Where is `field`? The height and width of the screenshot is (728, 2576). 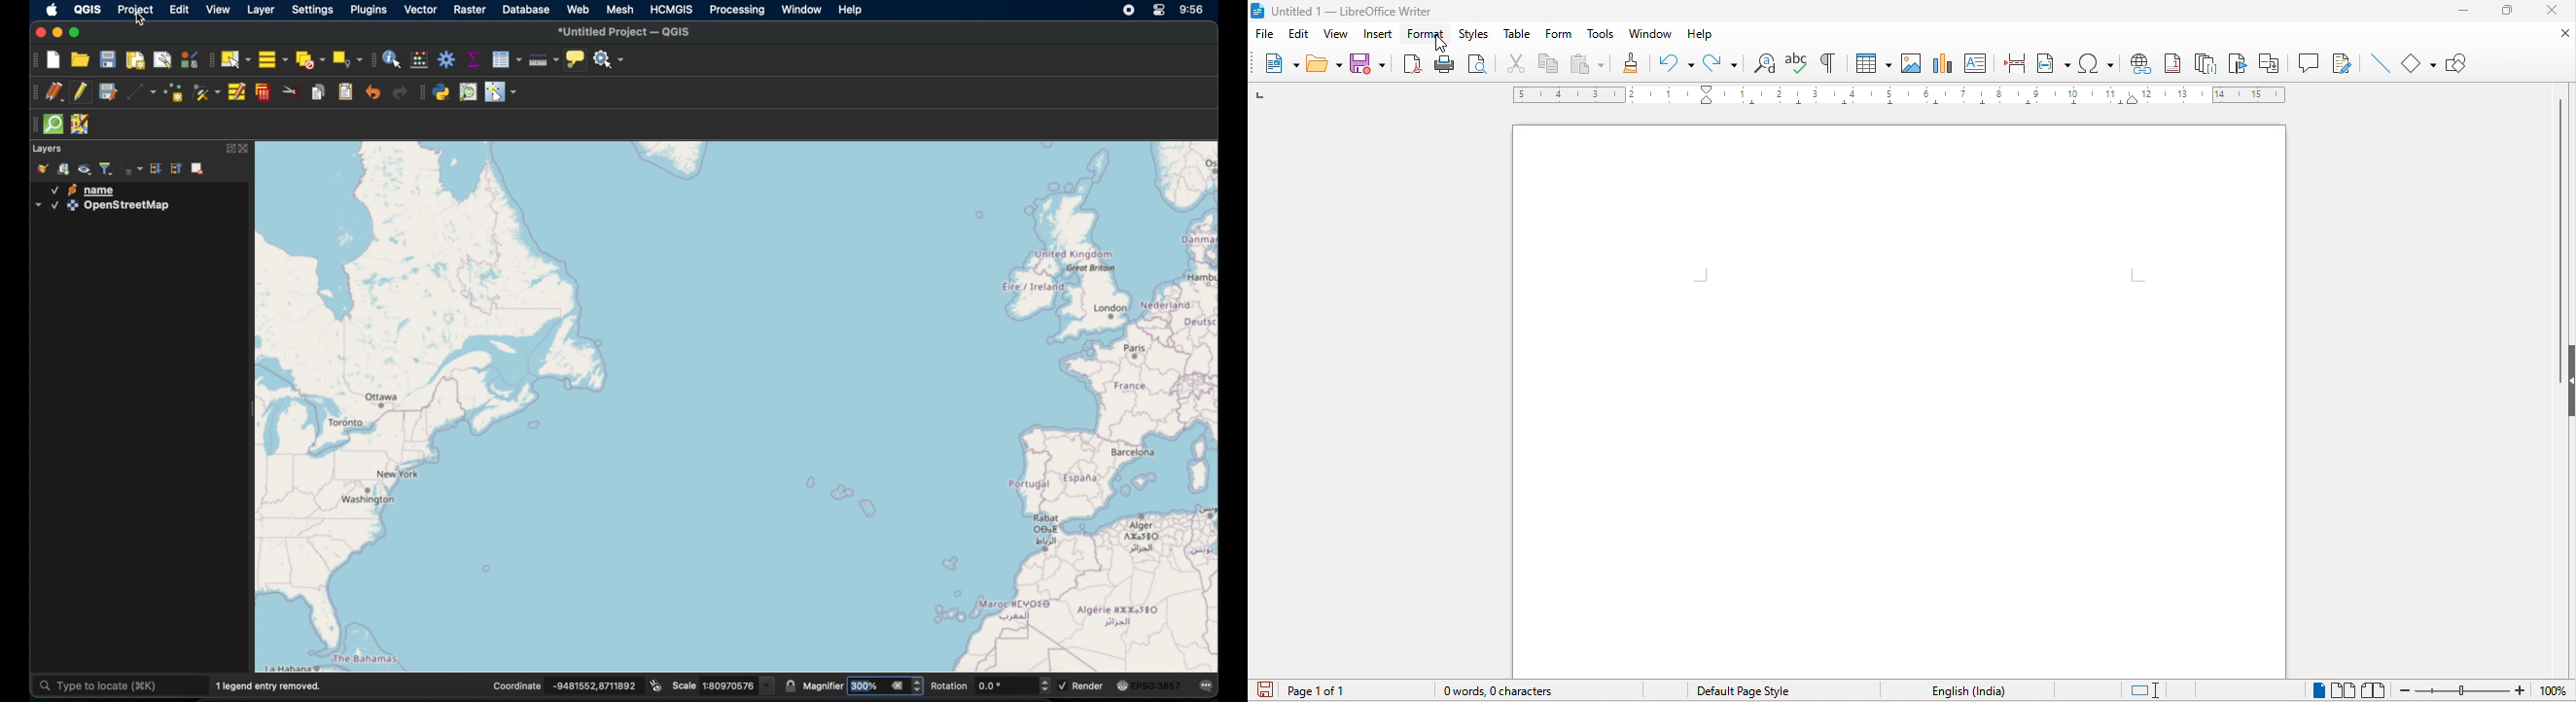
field is located at coordinates (2057, 60).